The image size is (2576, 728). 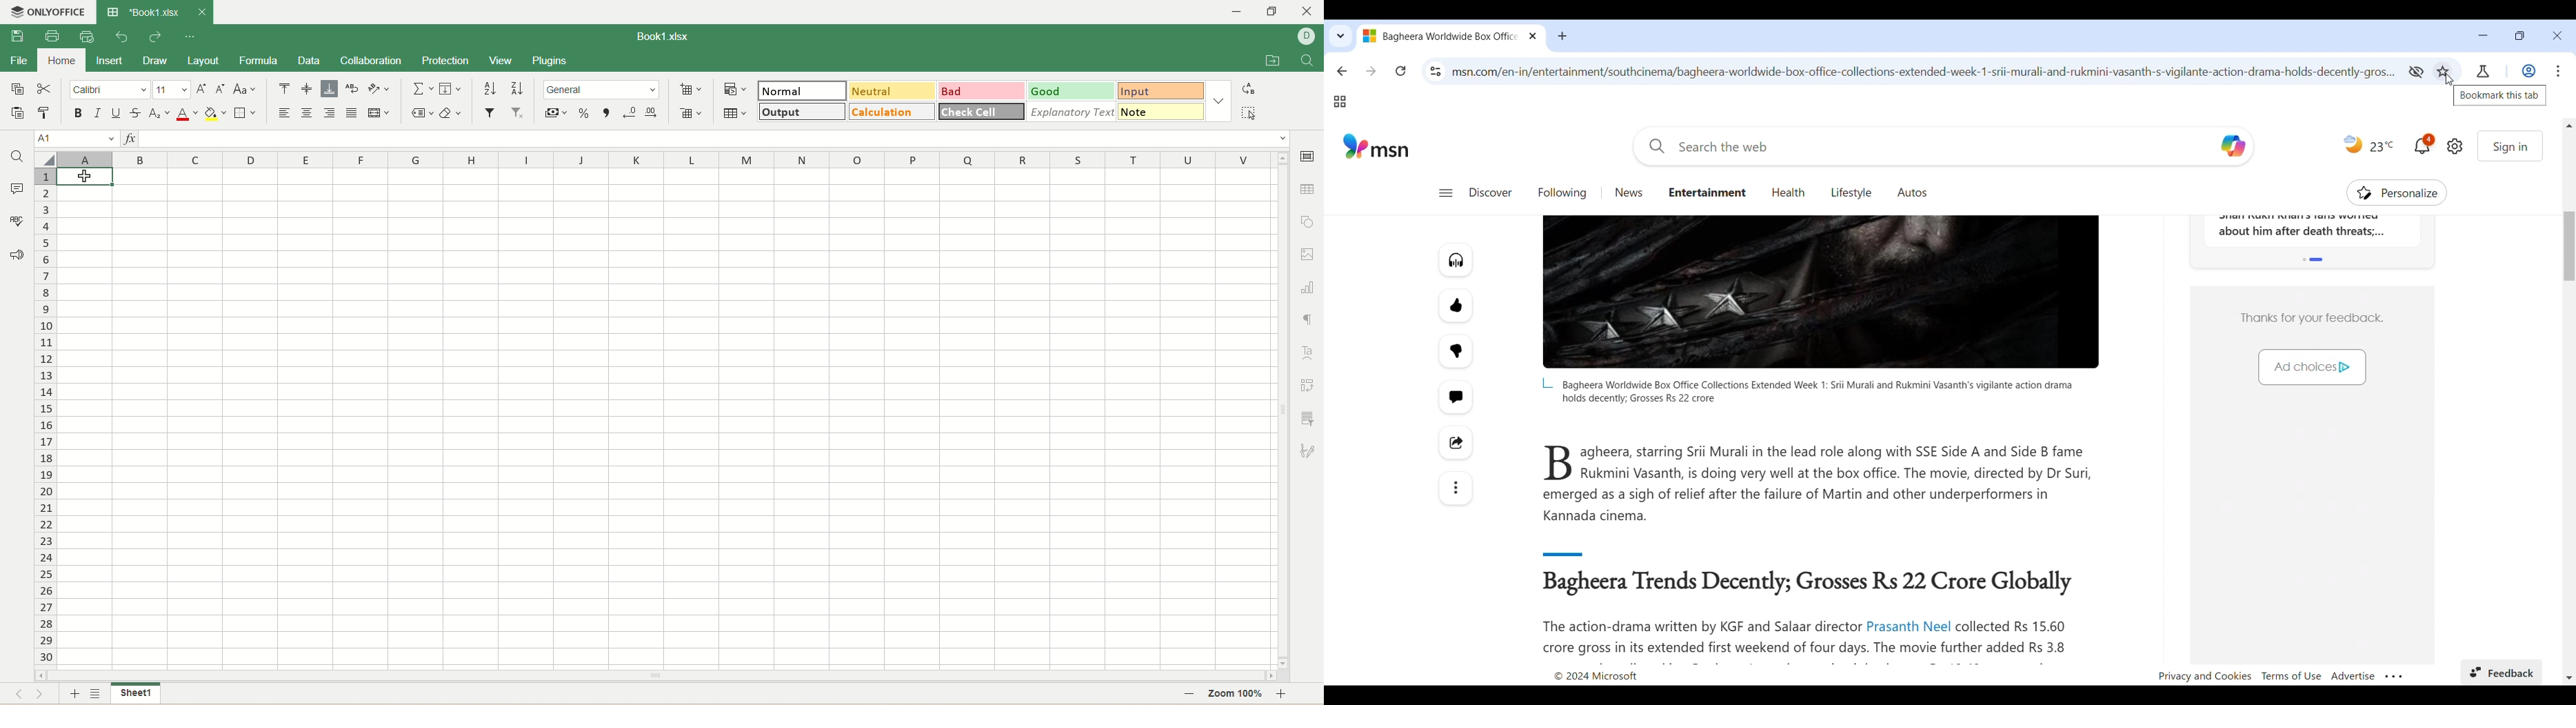 What do you see at coordinates (1248, 90) in the screenshot?
I see `replace` at bounding box center [1248, 90].